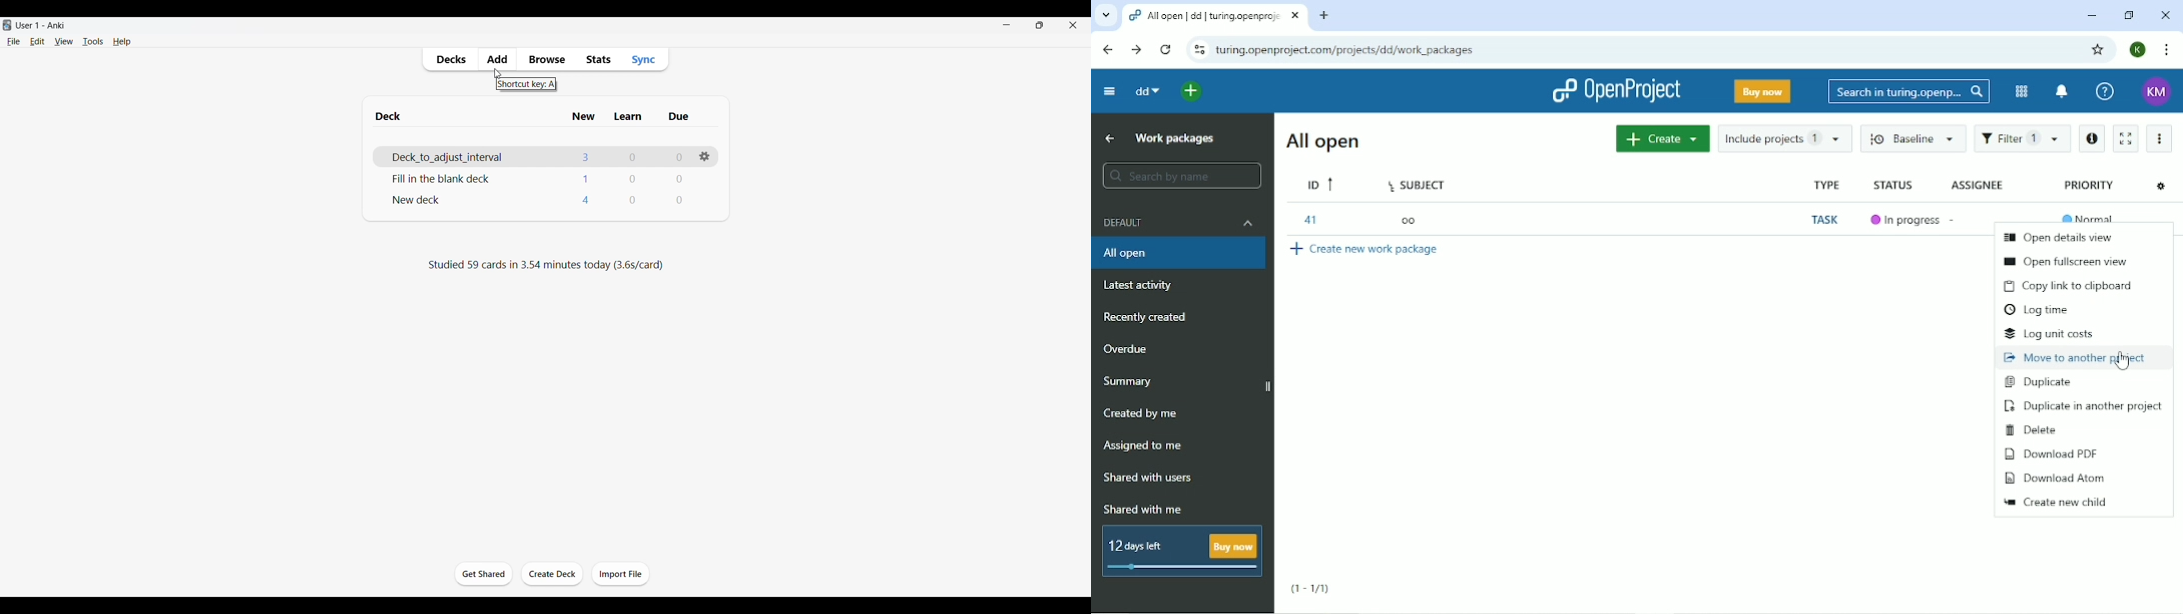  What do you see at coordinates (644, 59) in the screenshot?
I see `Sync` at bounding box center [644, 59].